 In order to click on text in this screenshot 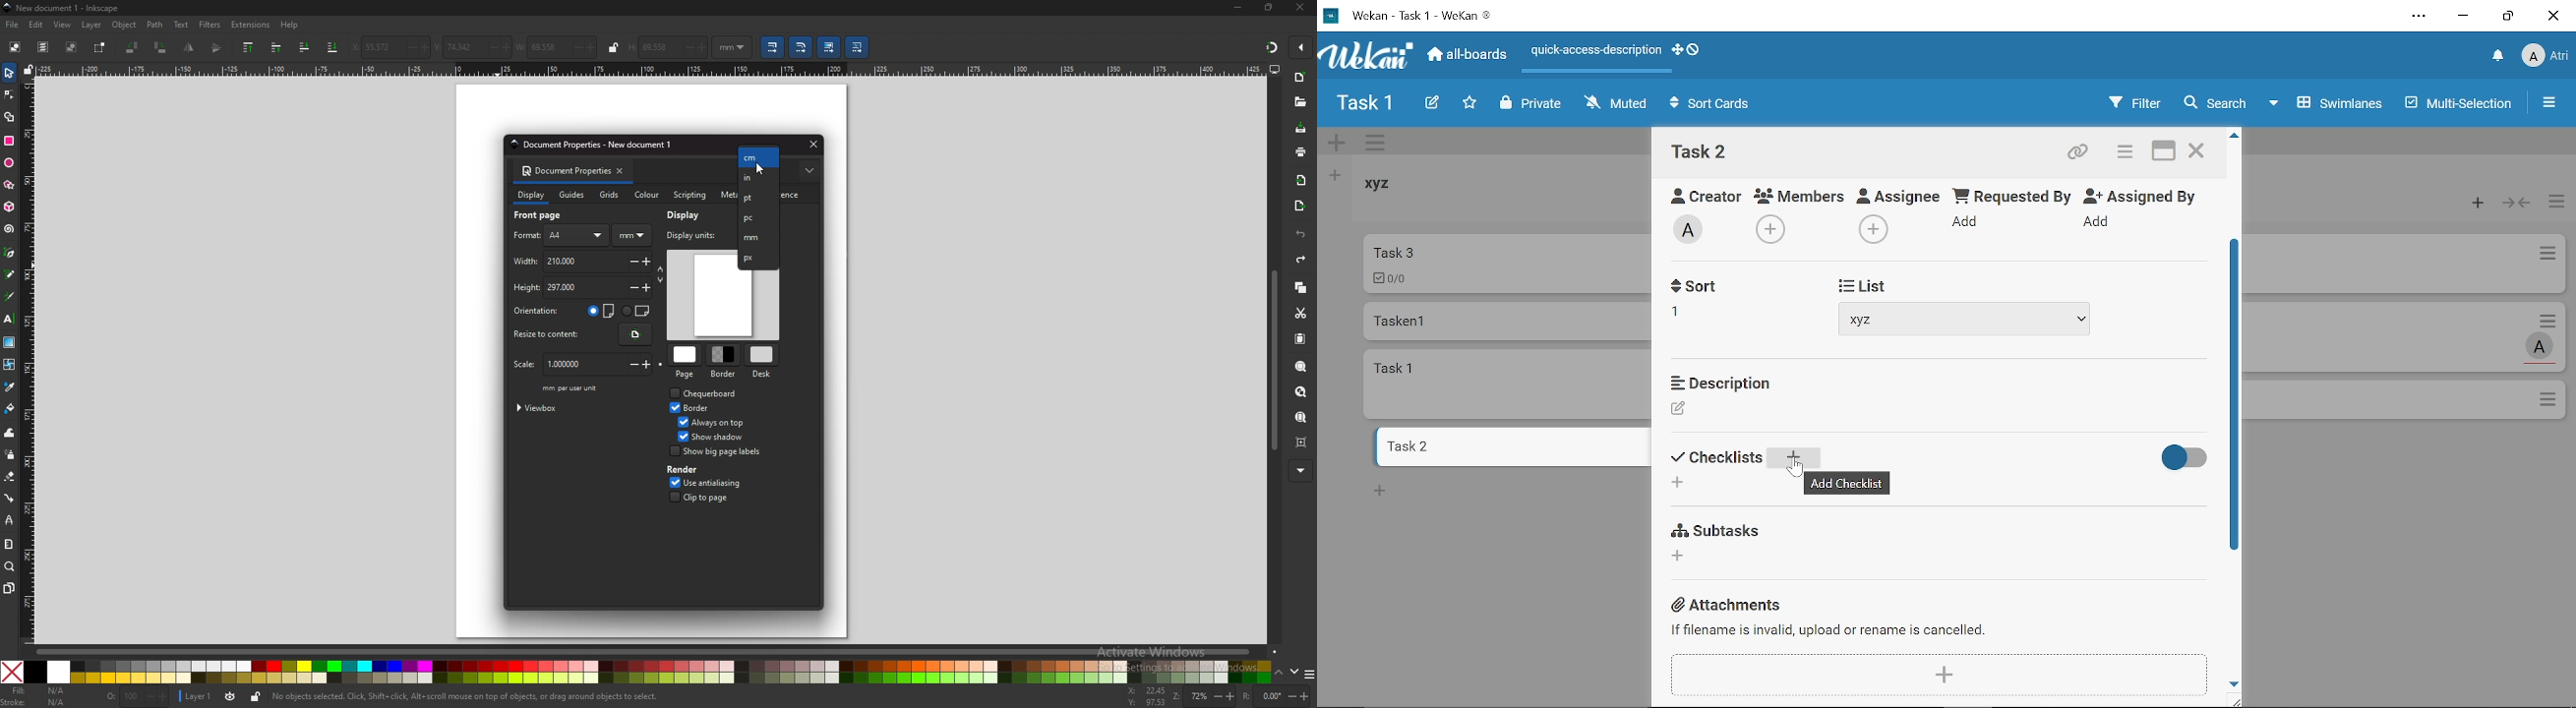, I will do `click(182, 25)`.